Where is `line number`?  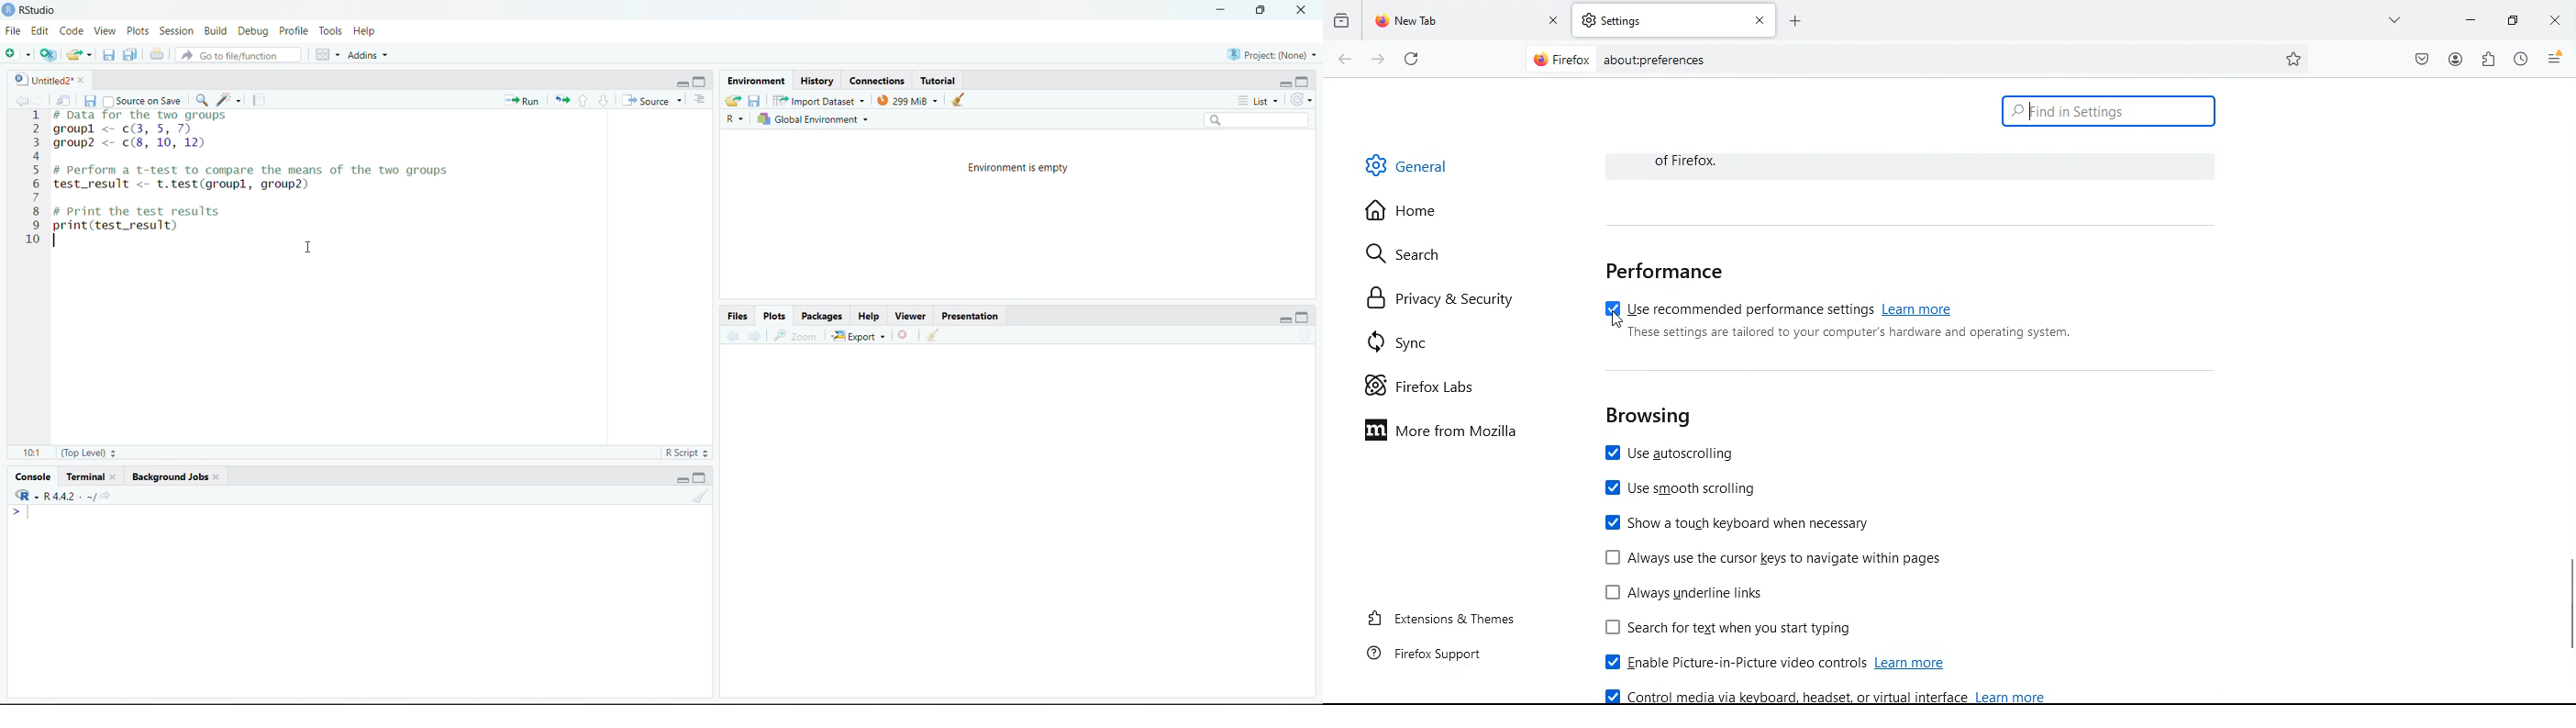
line number is located at coordinates (36, 178).